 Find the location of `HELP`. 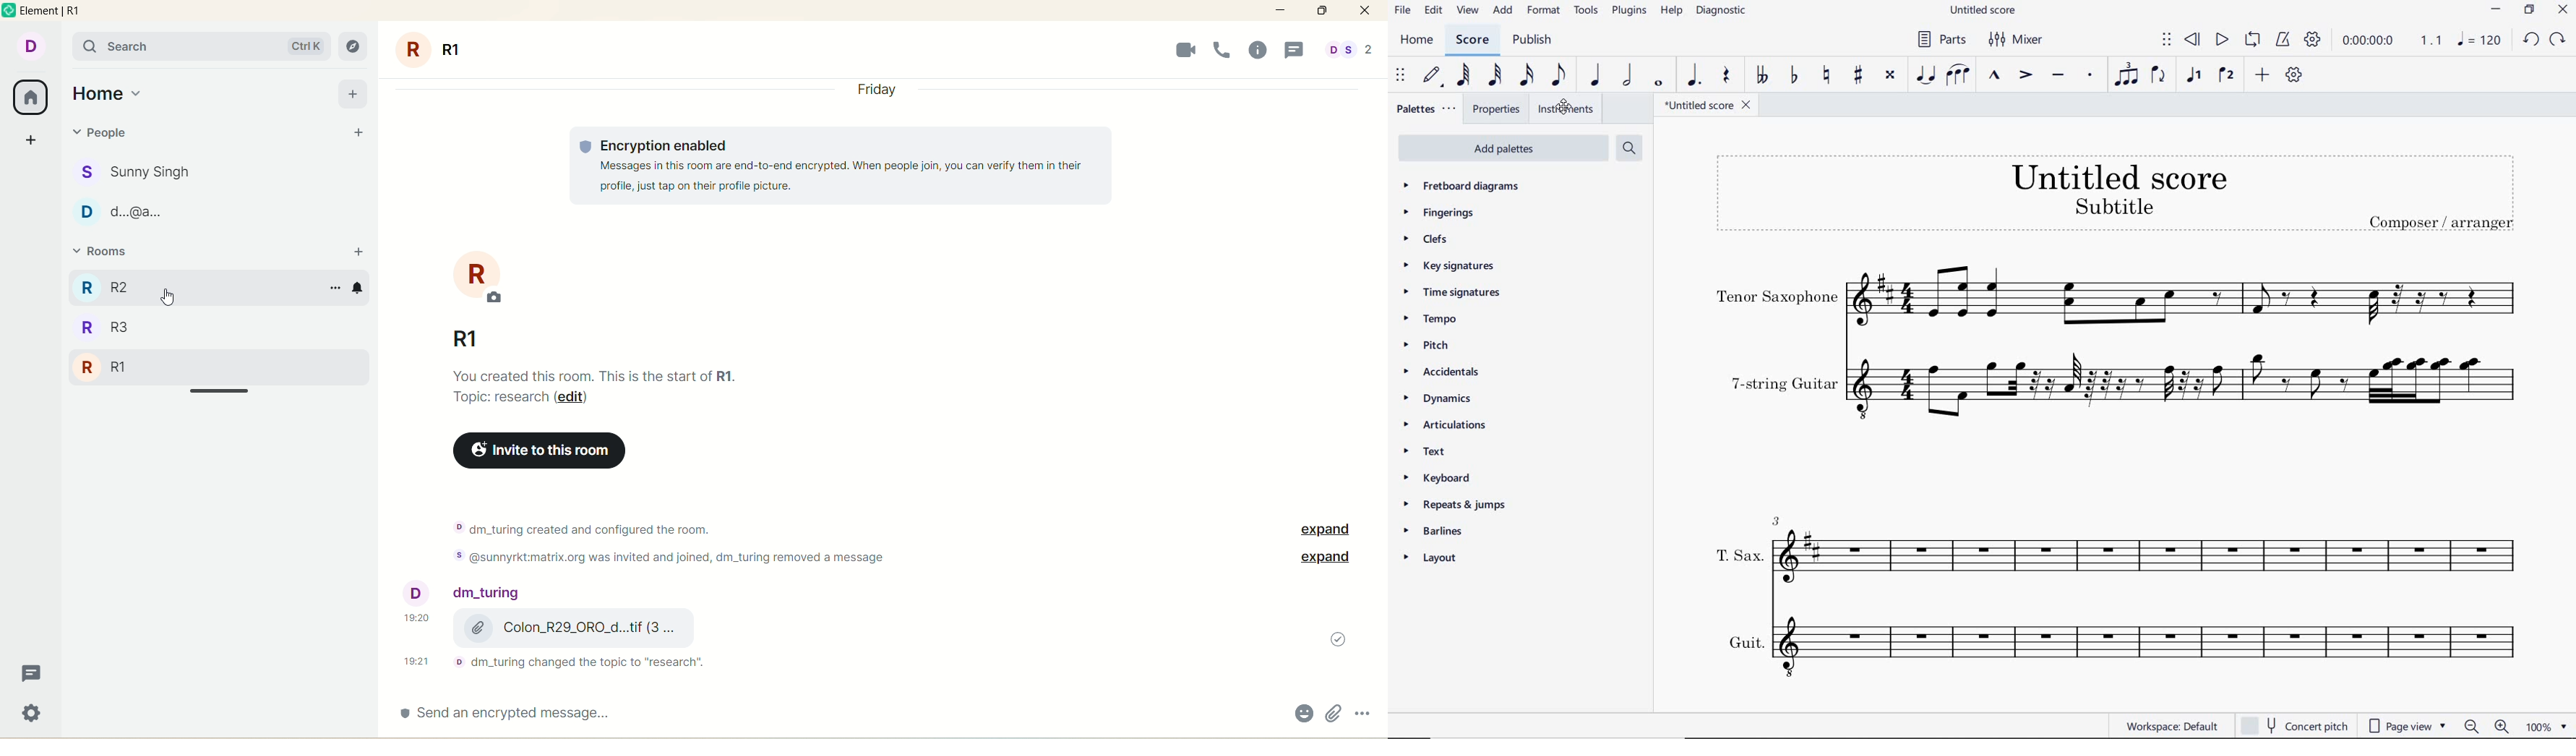

HELP is located at coordinates (1669, 12).